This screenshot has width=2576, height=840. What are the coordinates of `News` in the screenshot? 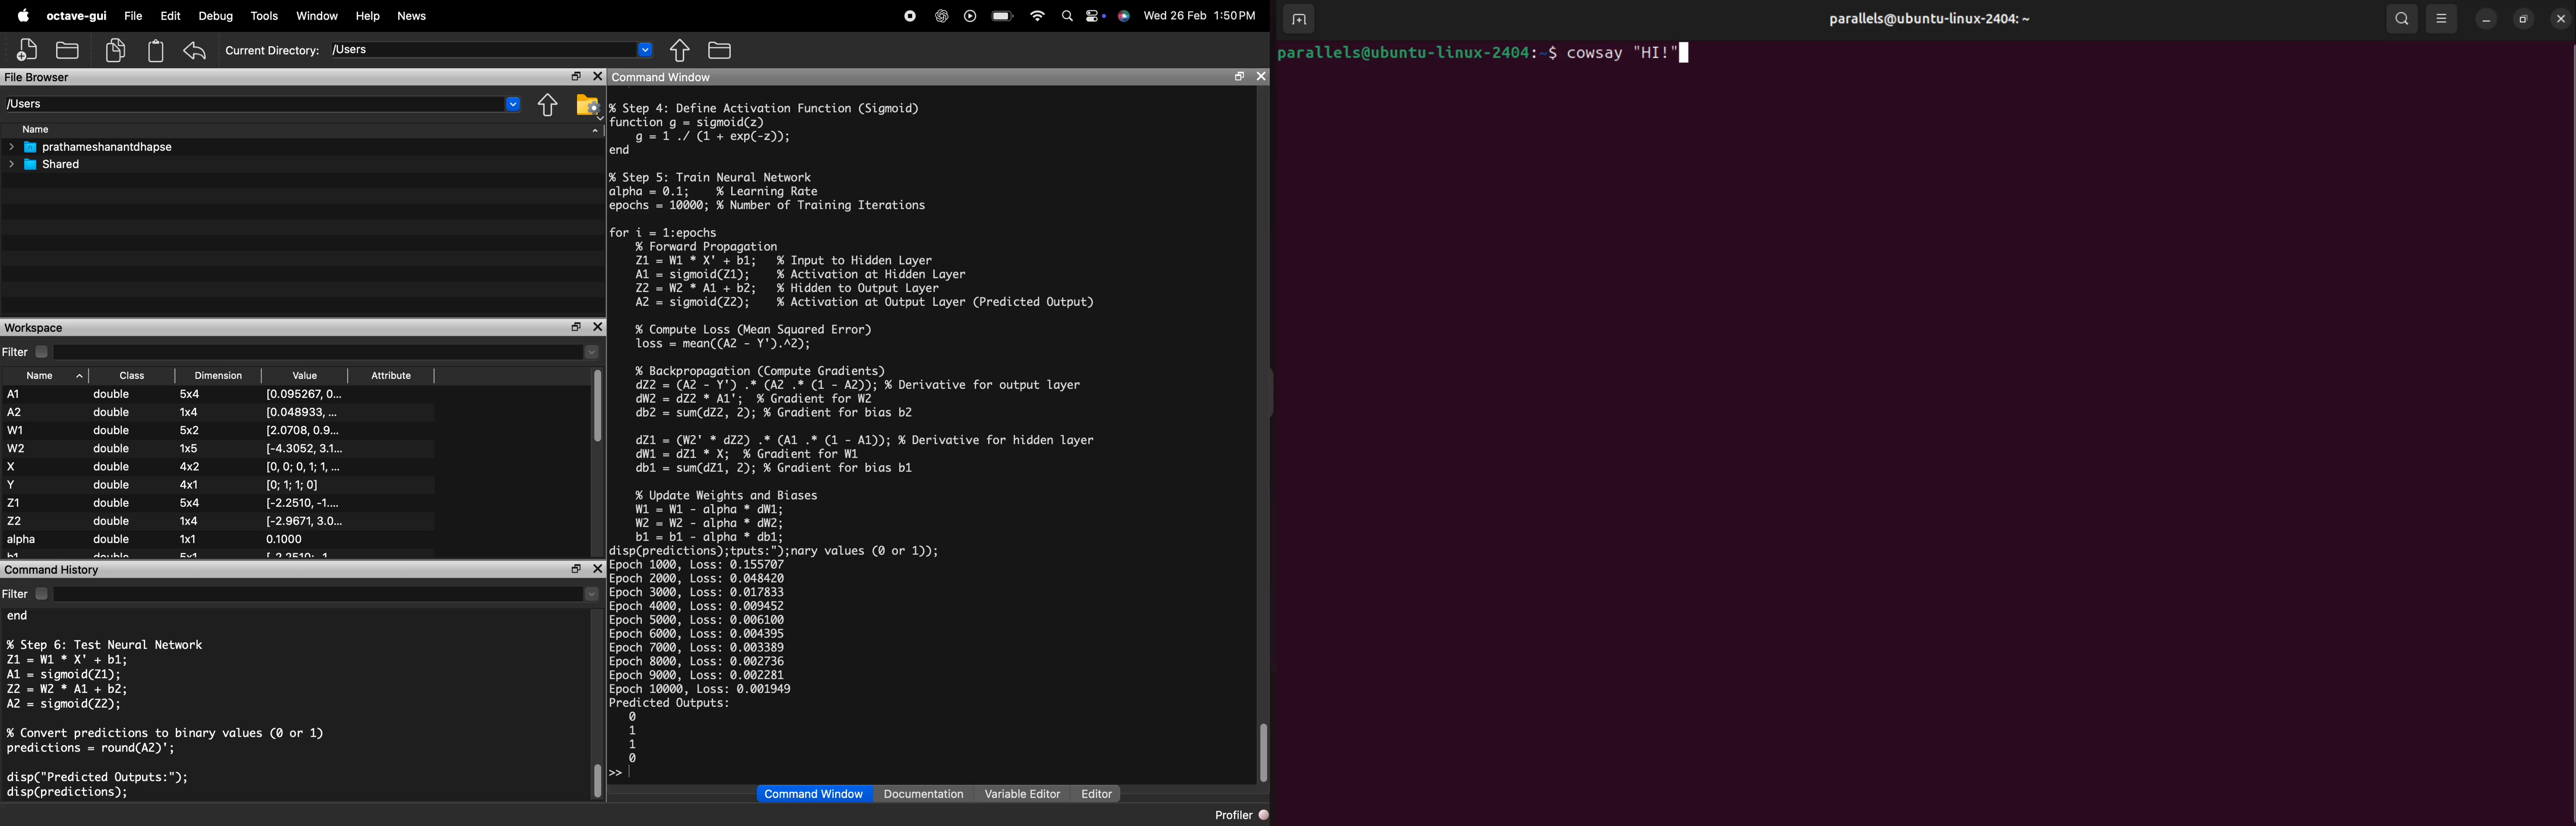 It's located at (412, 18).